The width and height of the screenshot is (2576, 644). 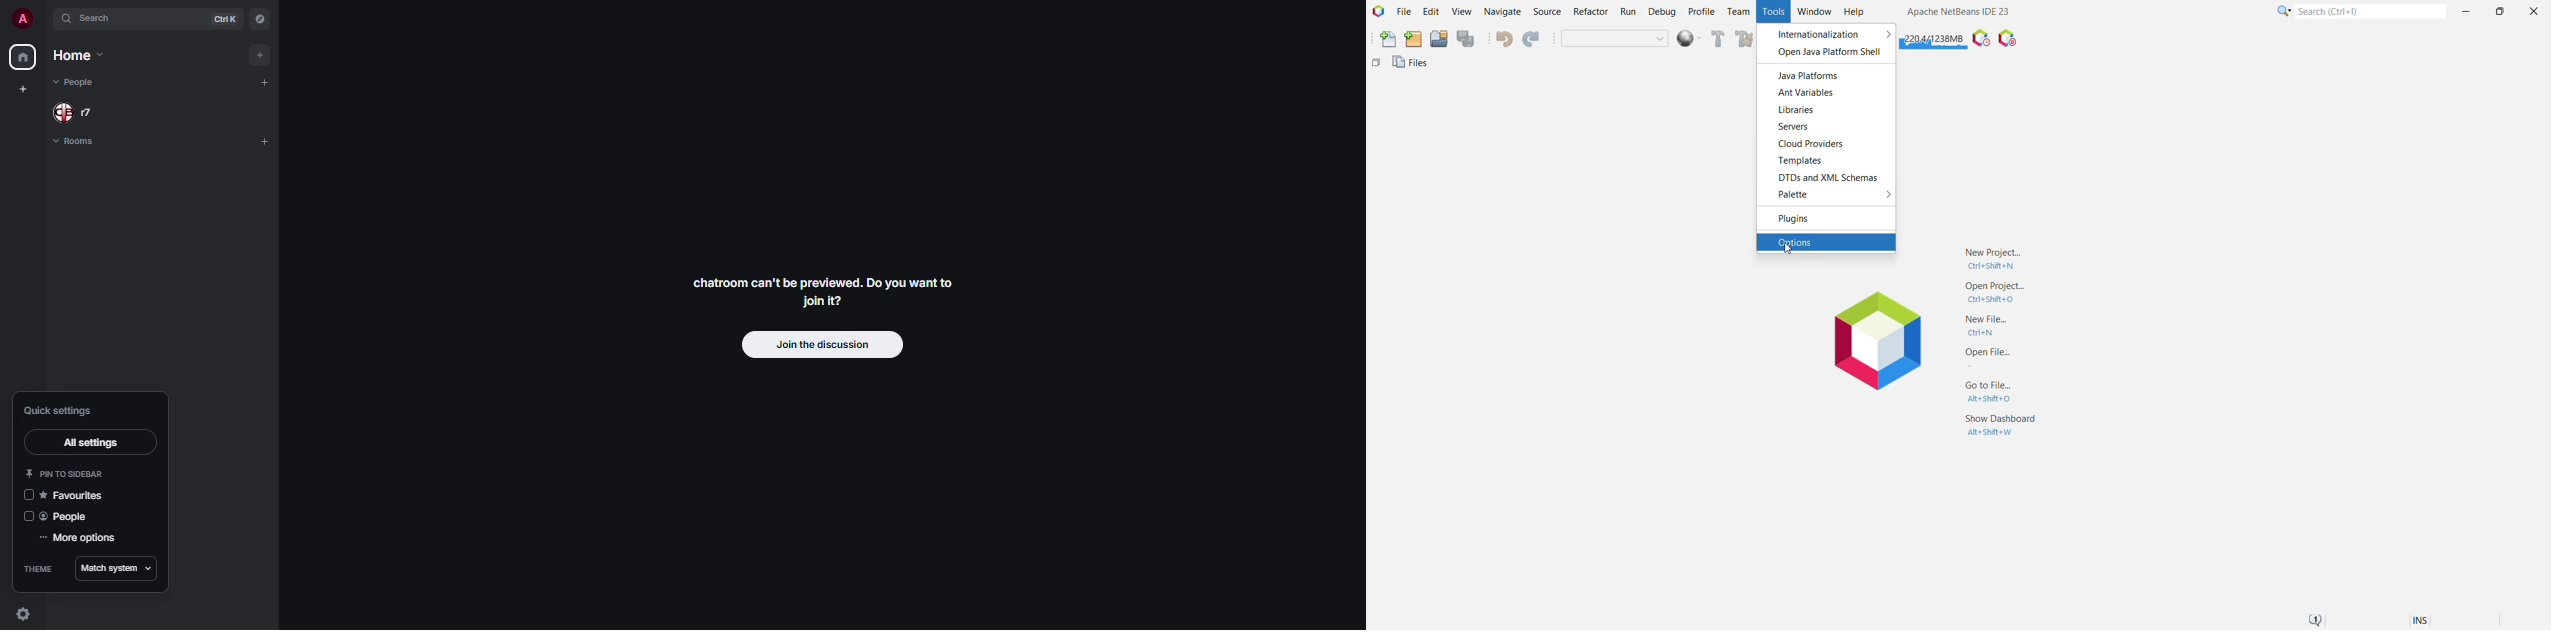 I want to click on navigator, so click(x=261, y=19).